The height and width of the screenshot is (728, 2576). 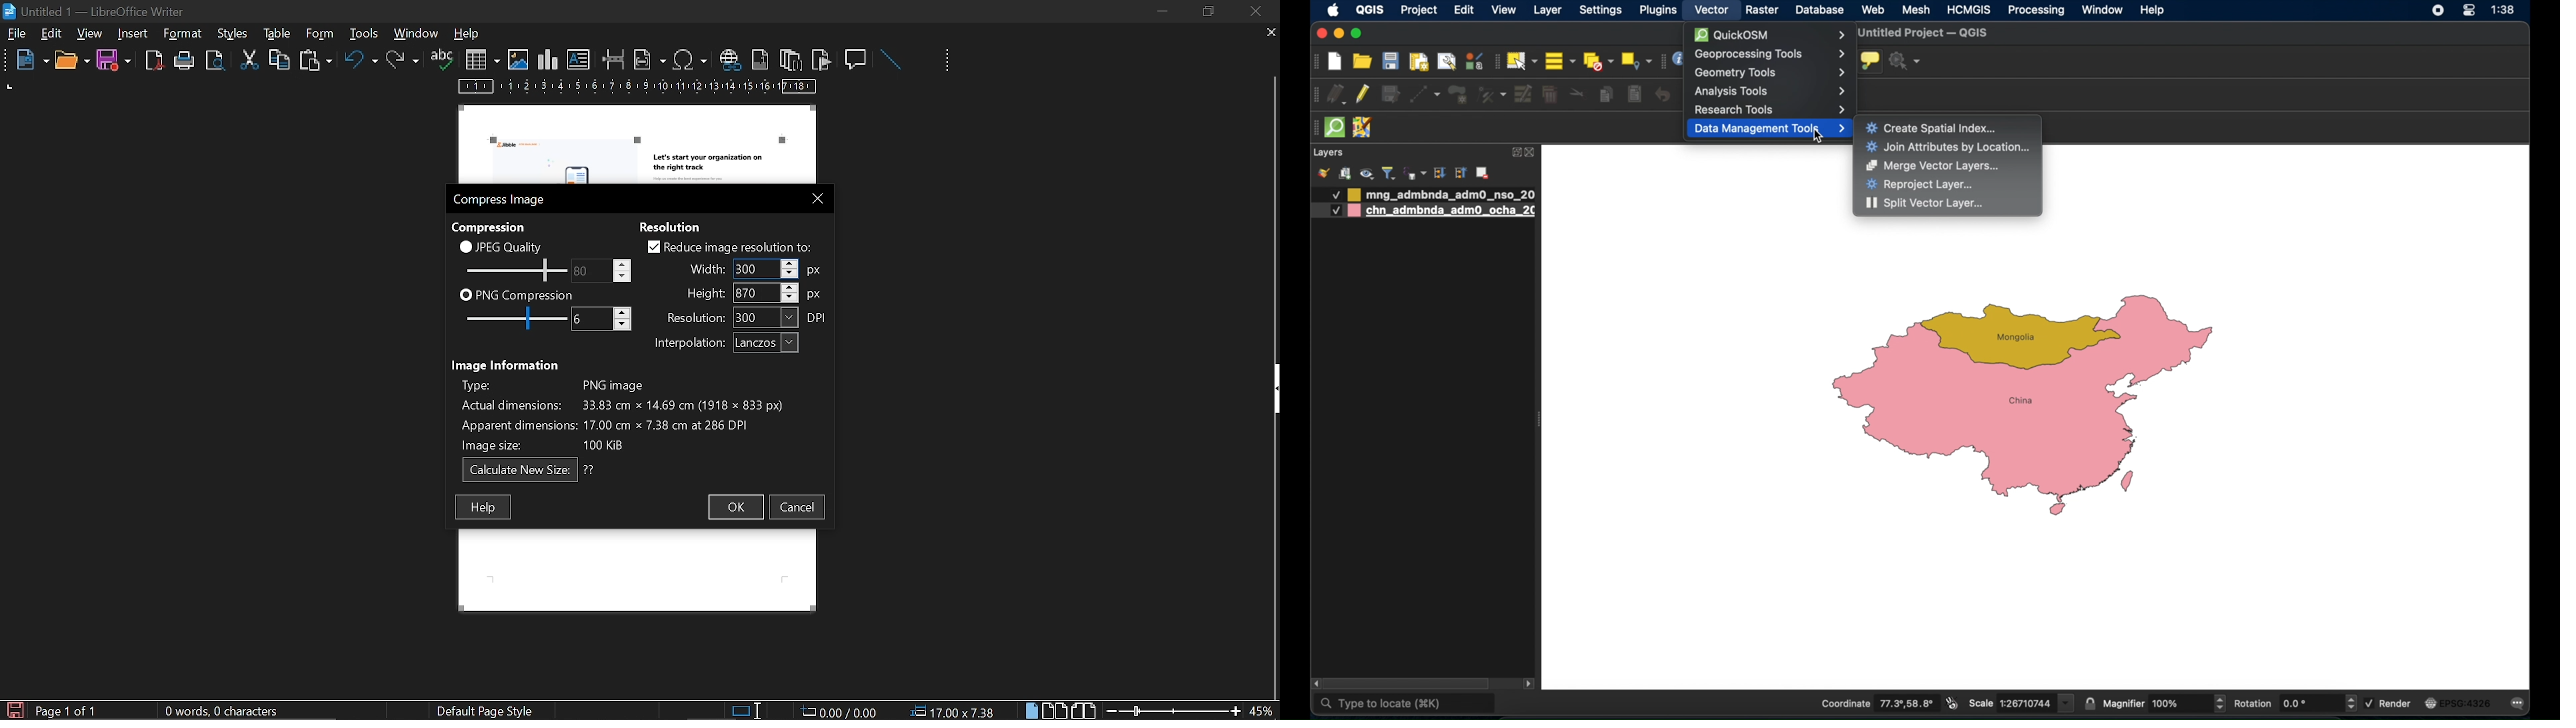 I want to click on export as pdf, so click(x=155, y=61).